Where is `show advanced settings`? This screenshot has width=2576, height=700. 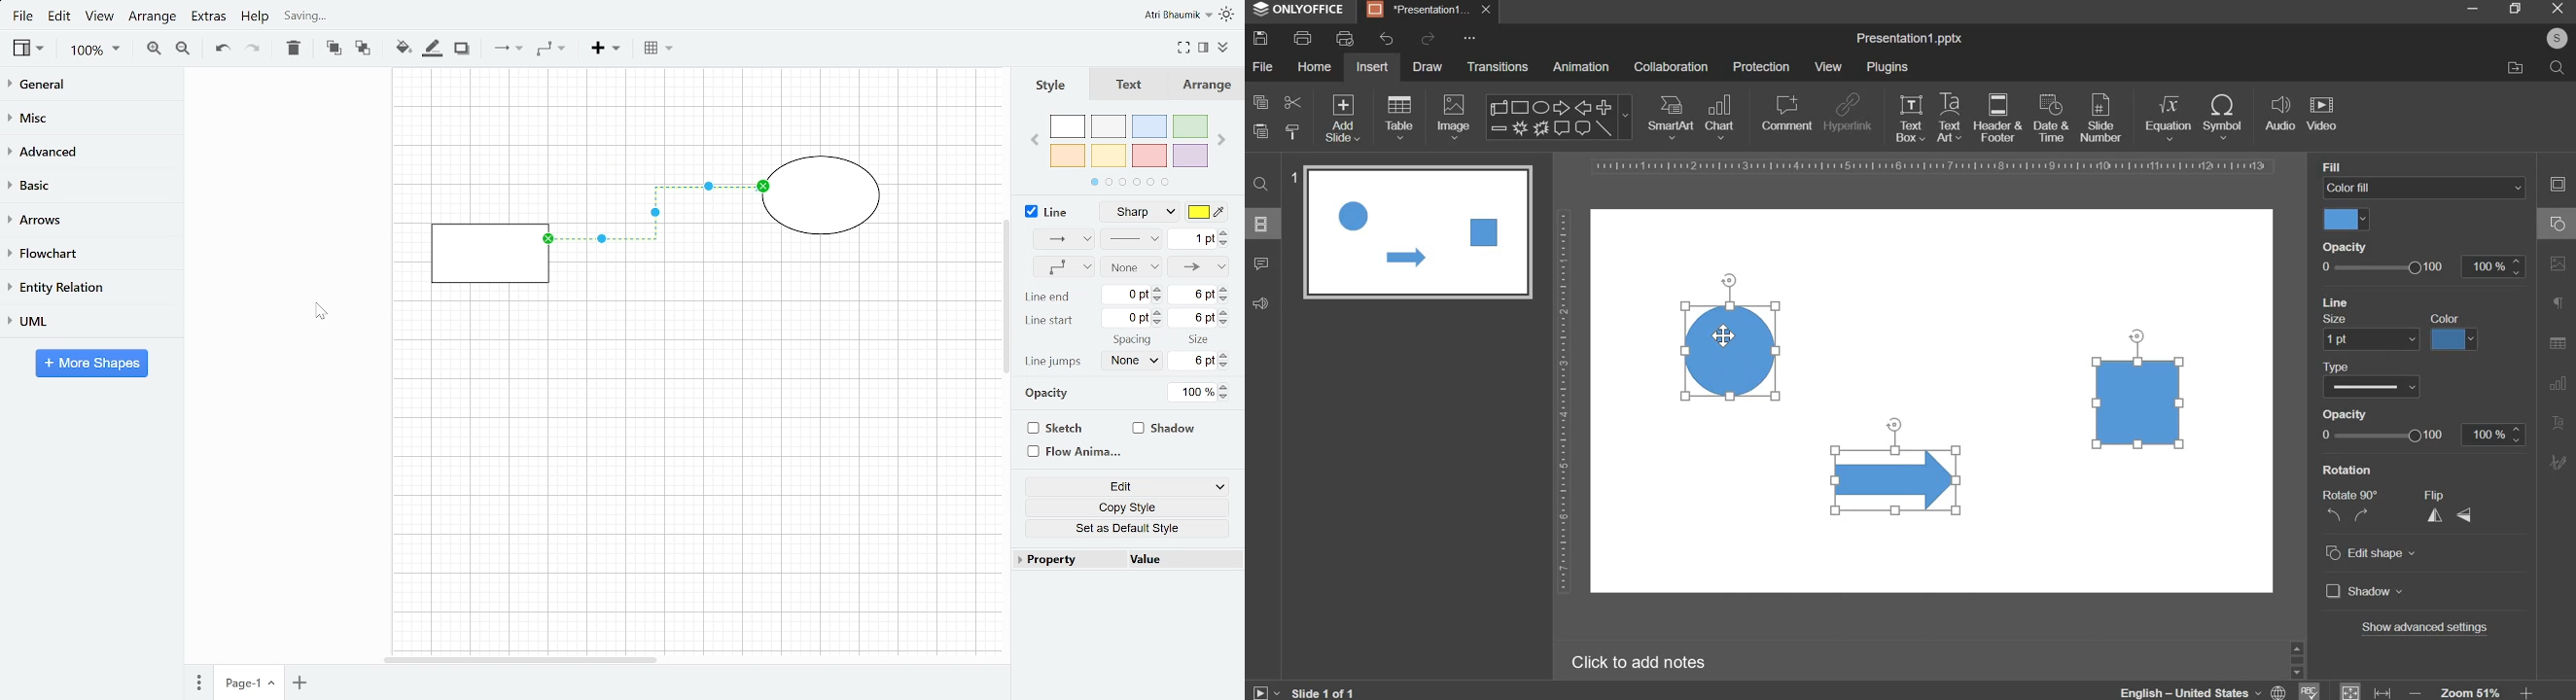 show advanced settings is located at coordinates (2424, 628).